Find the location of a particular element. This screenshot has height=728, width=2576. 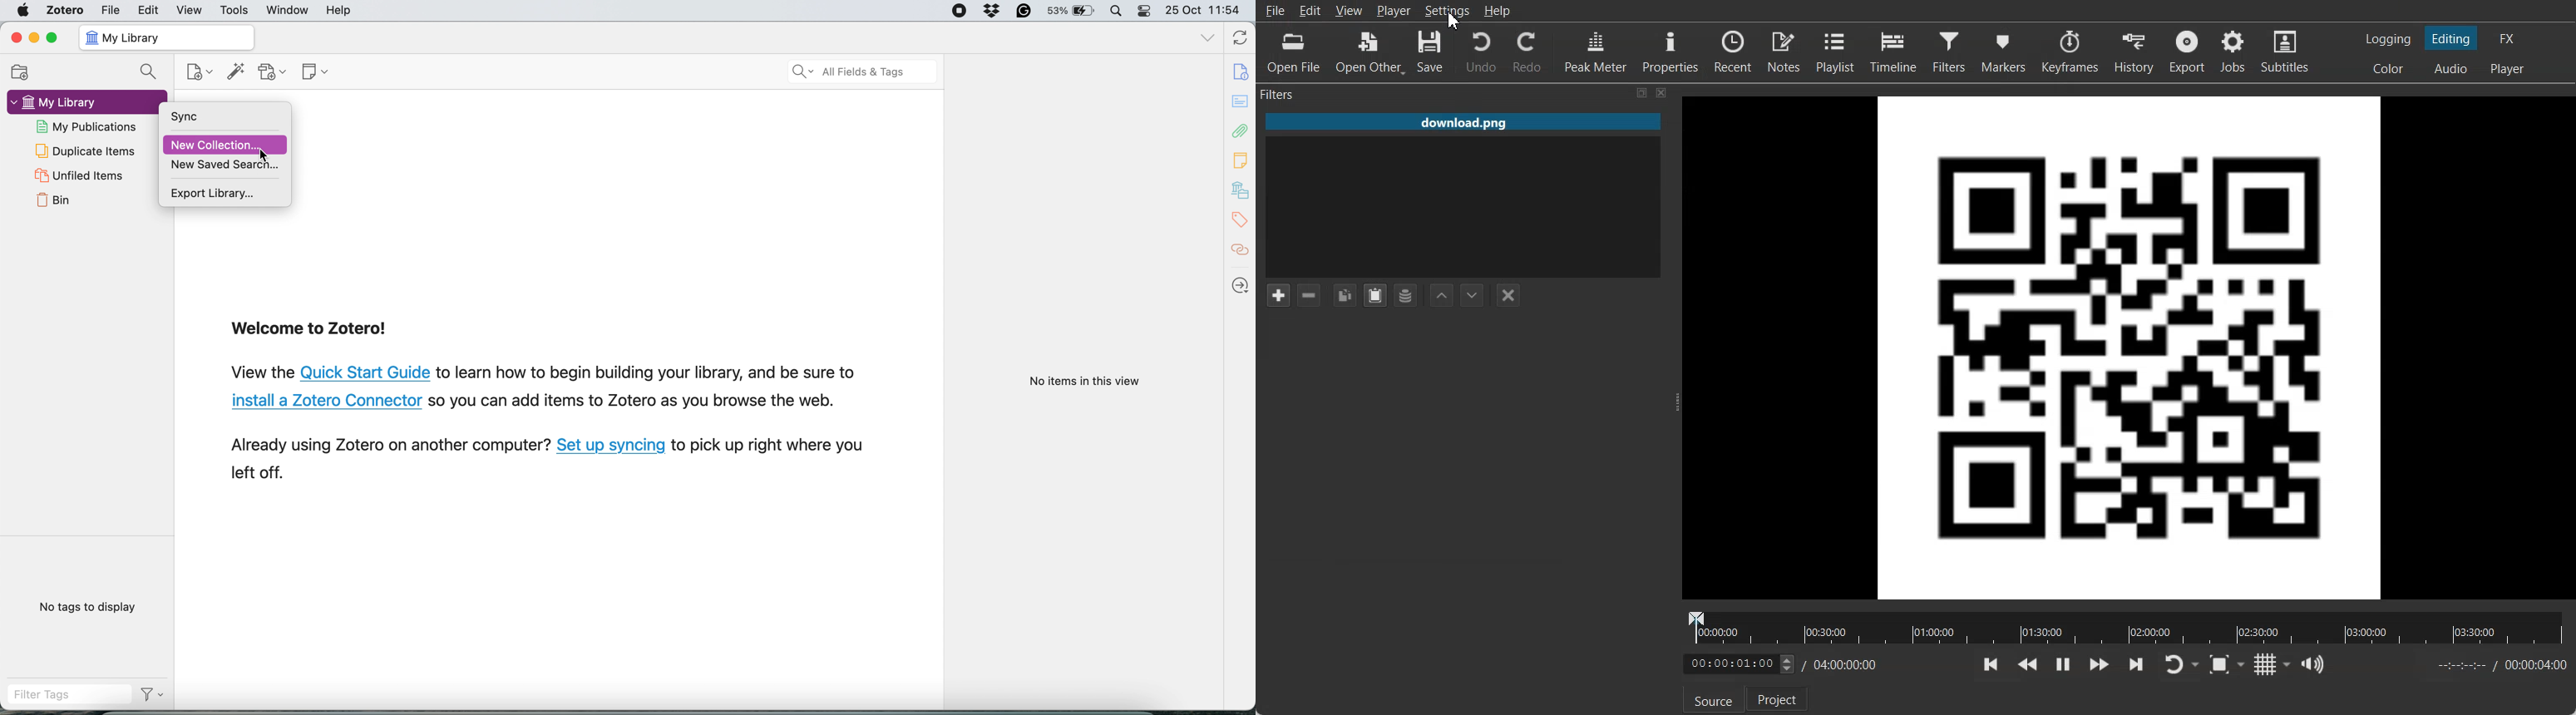

Undo is located at coordinates (1480, 52).